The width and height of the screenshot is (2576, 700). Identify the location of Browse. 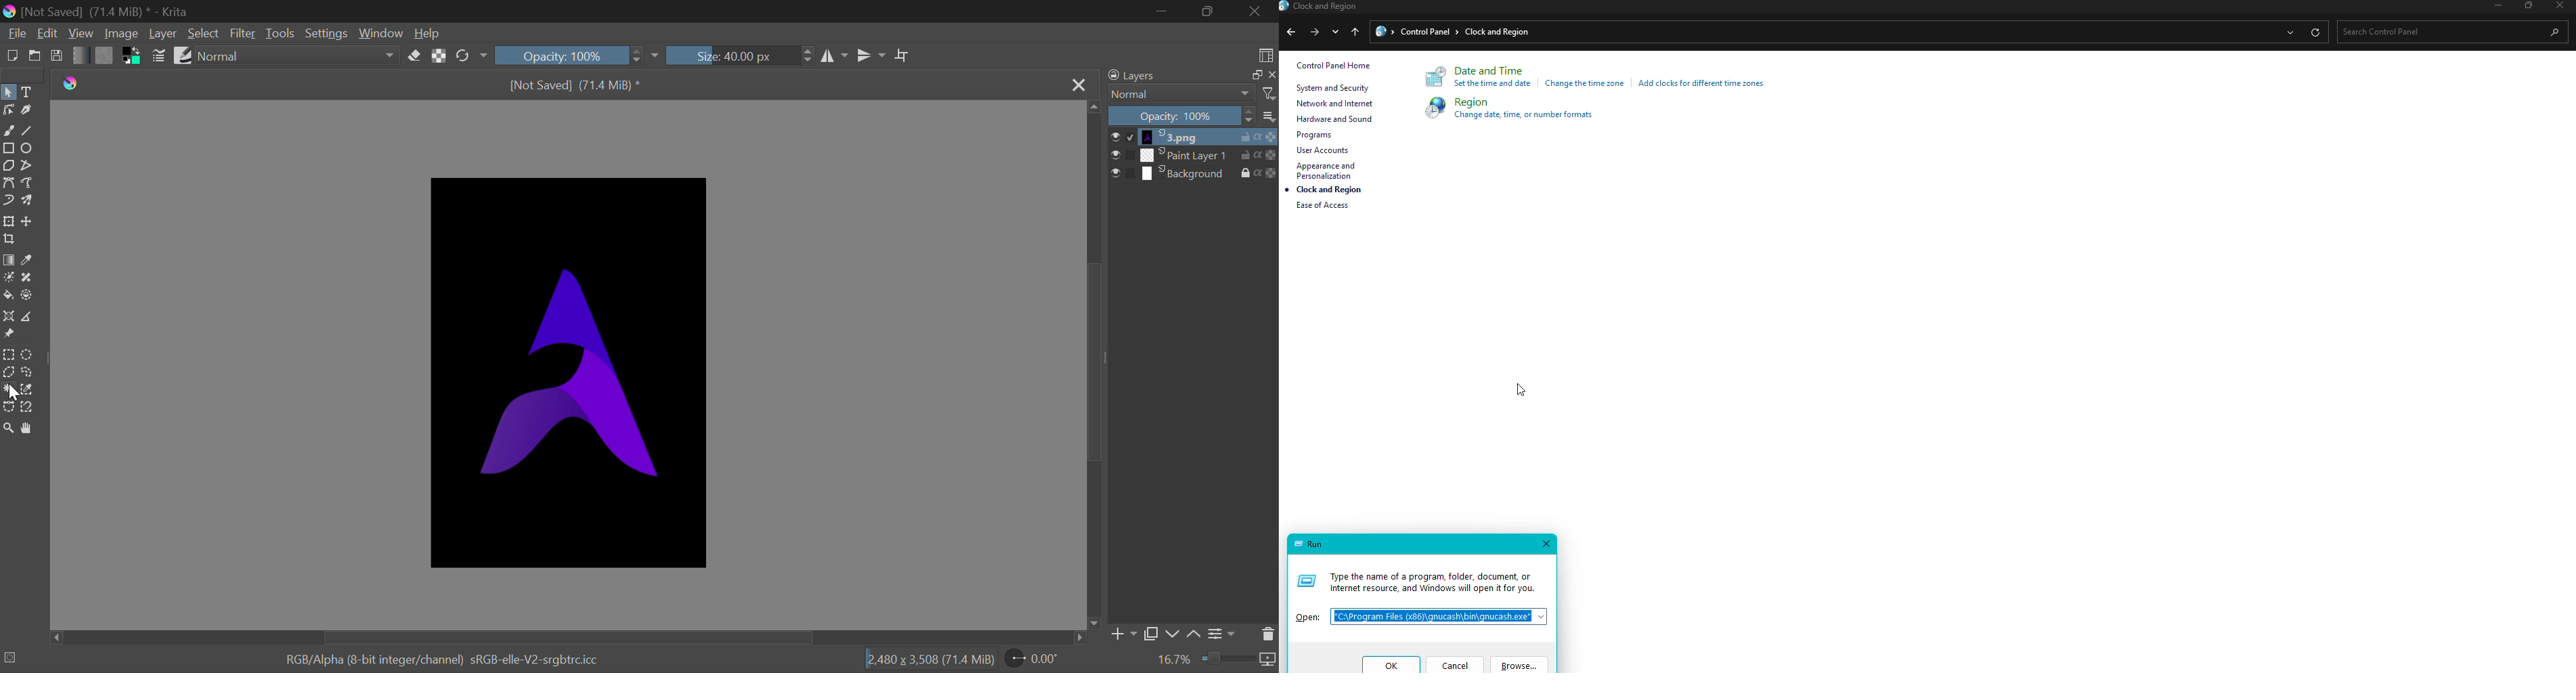
(1520, 664).